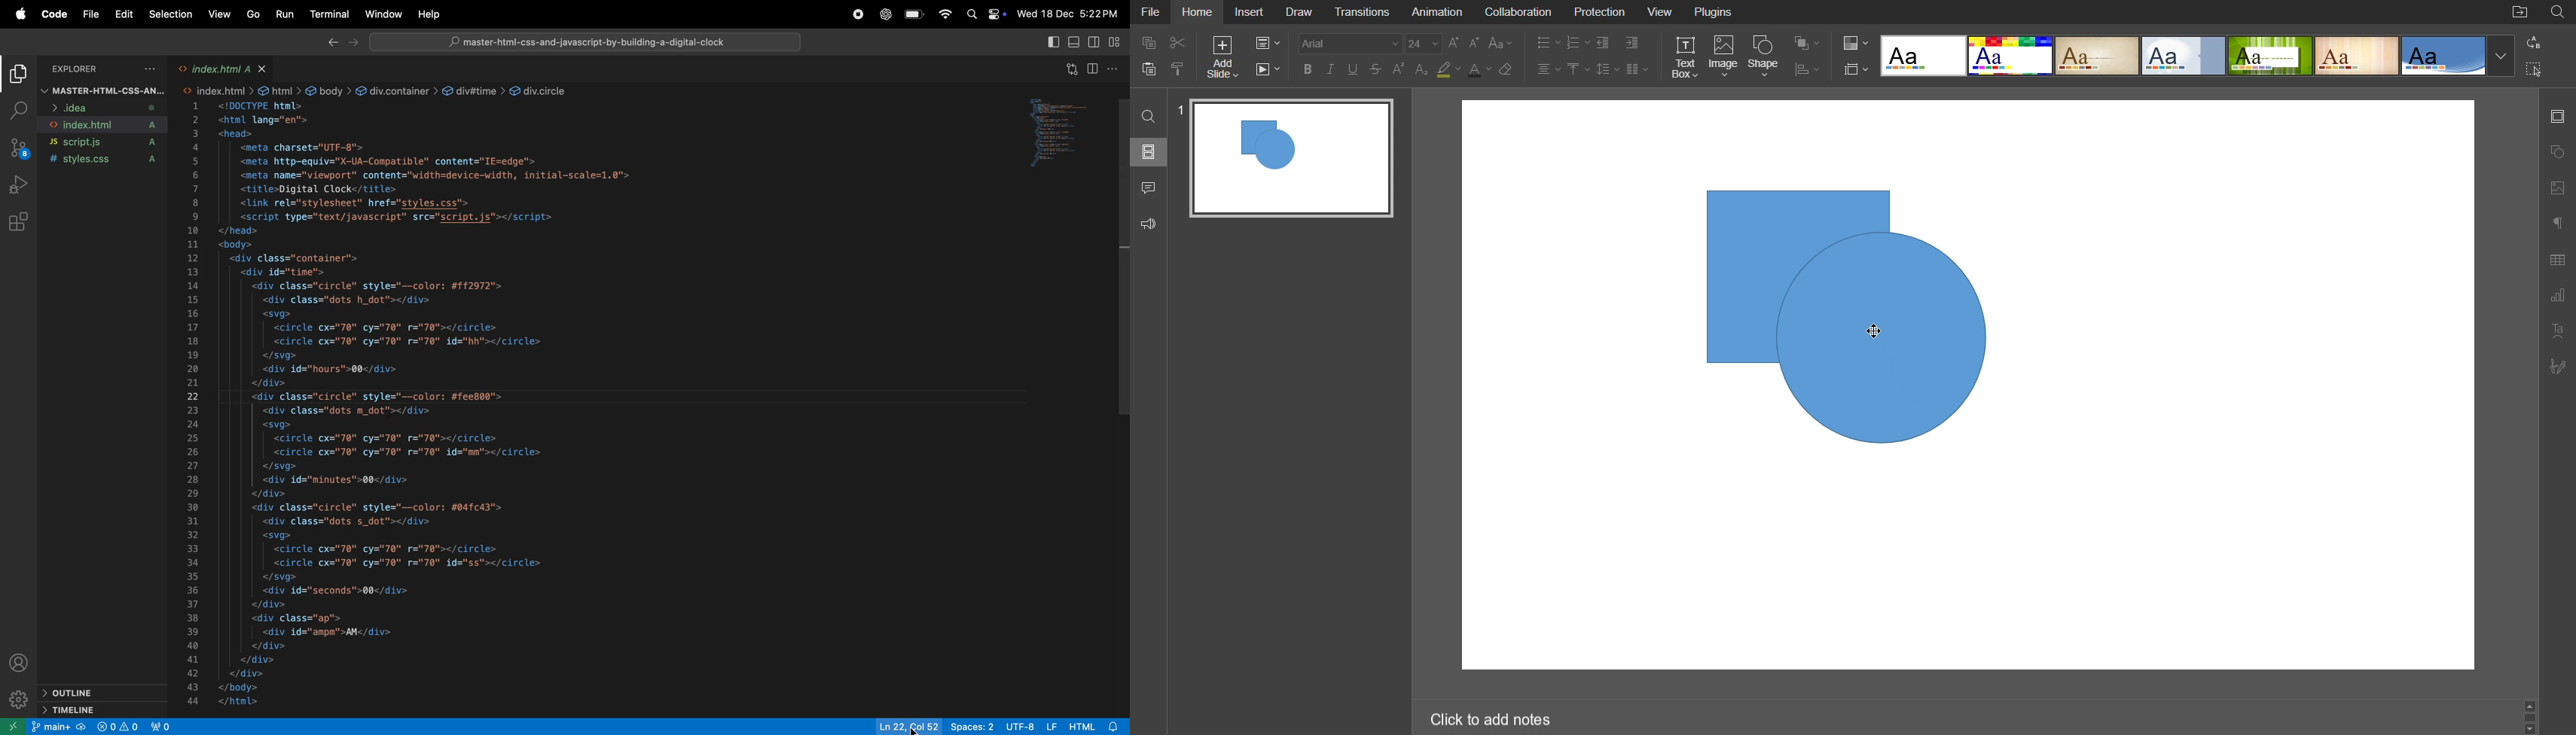 Image resolution: width=2576 pixels, height=756 pixels. What do you see at coordinates (1247, 12) in the screenshot?
I see `Insert` at bounding box center [1247, 12].